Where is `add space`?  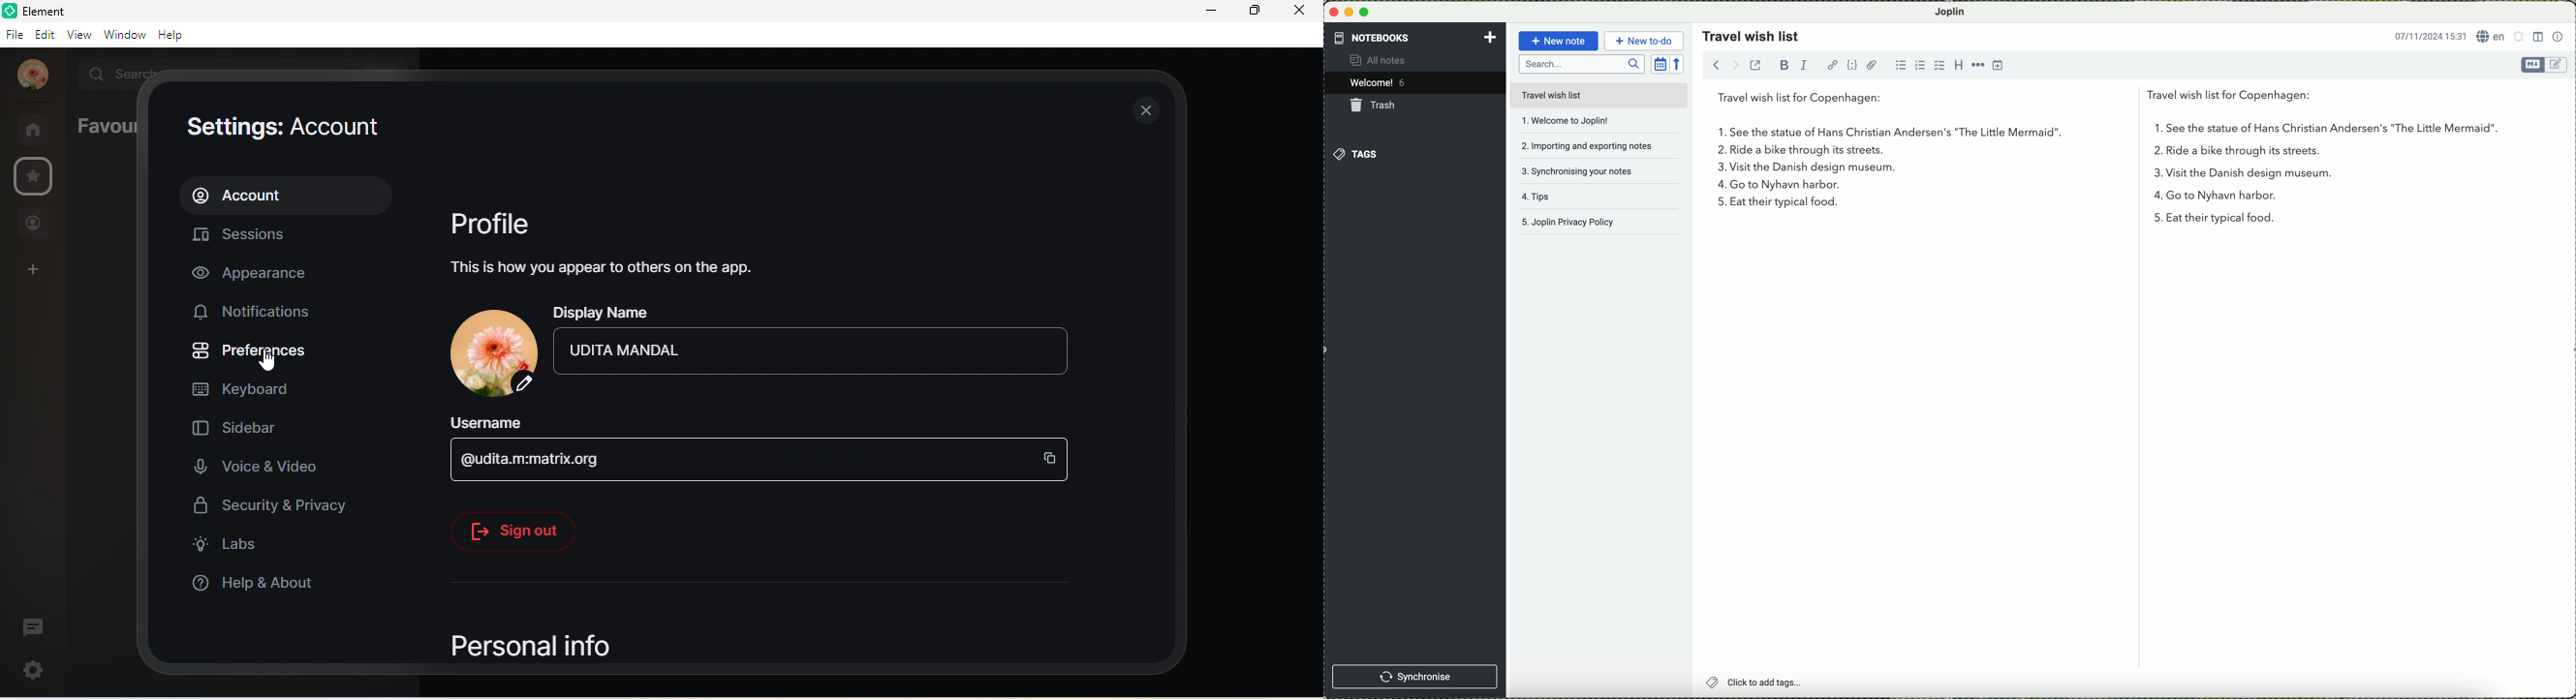 add space is located at coordinates (34, 273).